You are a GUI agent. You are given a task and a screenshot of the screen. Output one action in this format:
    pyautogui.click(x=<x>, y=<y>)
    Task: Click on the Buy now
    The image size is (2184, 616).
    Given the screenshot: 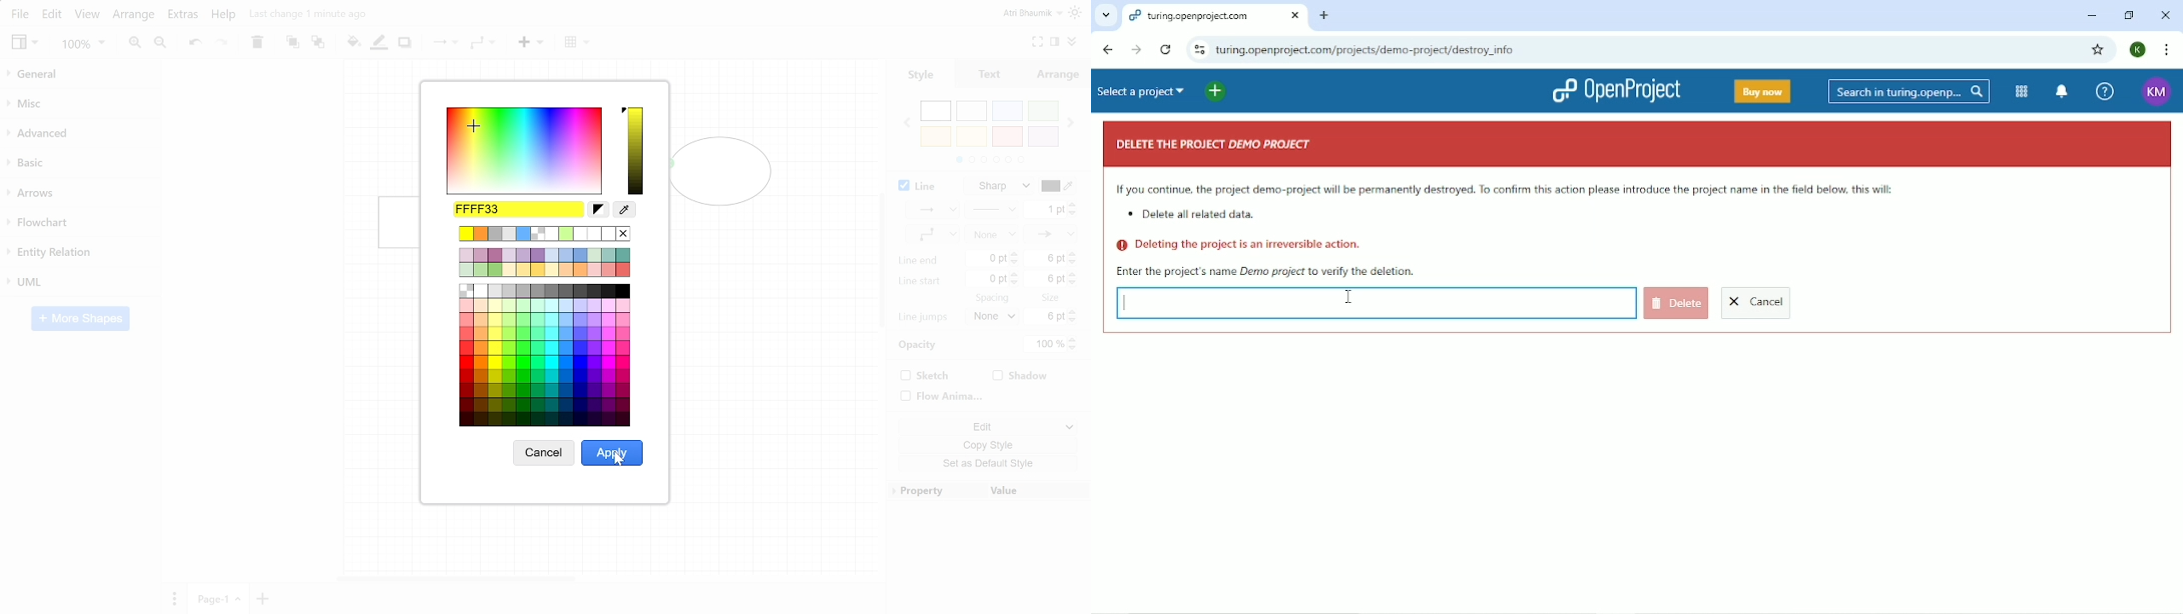 What is the action you would take?
    pyautogui.click(x=1763, y=91)
    